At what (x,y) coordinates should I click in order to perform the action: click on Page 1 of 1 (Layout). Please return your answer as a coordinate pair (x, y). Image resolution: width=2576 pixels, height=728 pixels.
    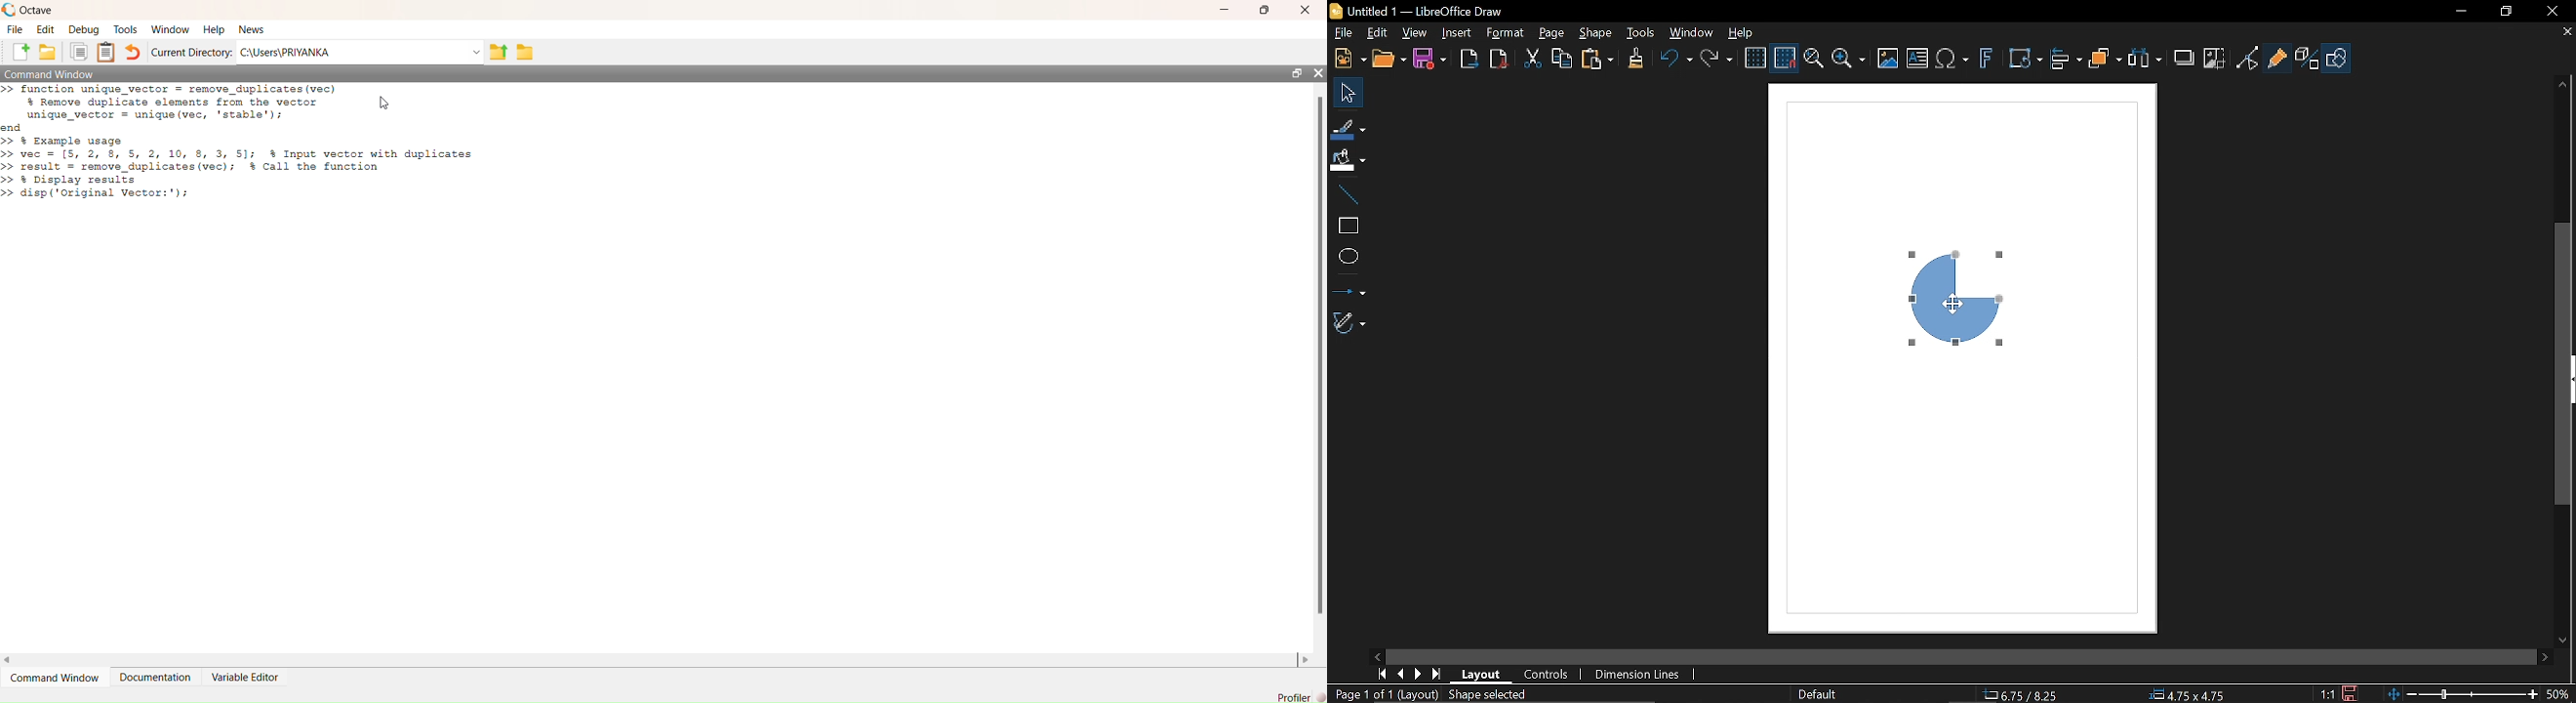
    Looking at the image, I should click on (1384, 695).